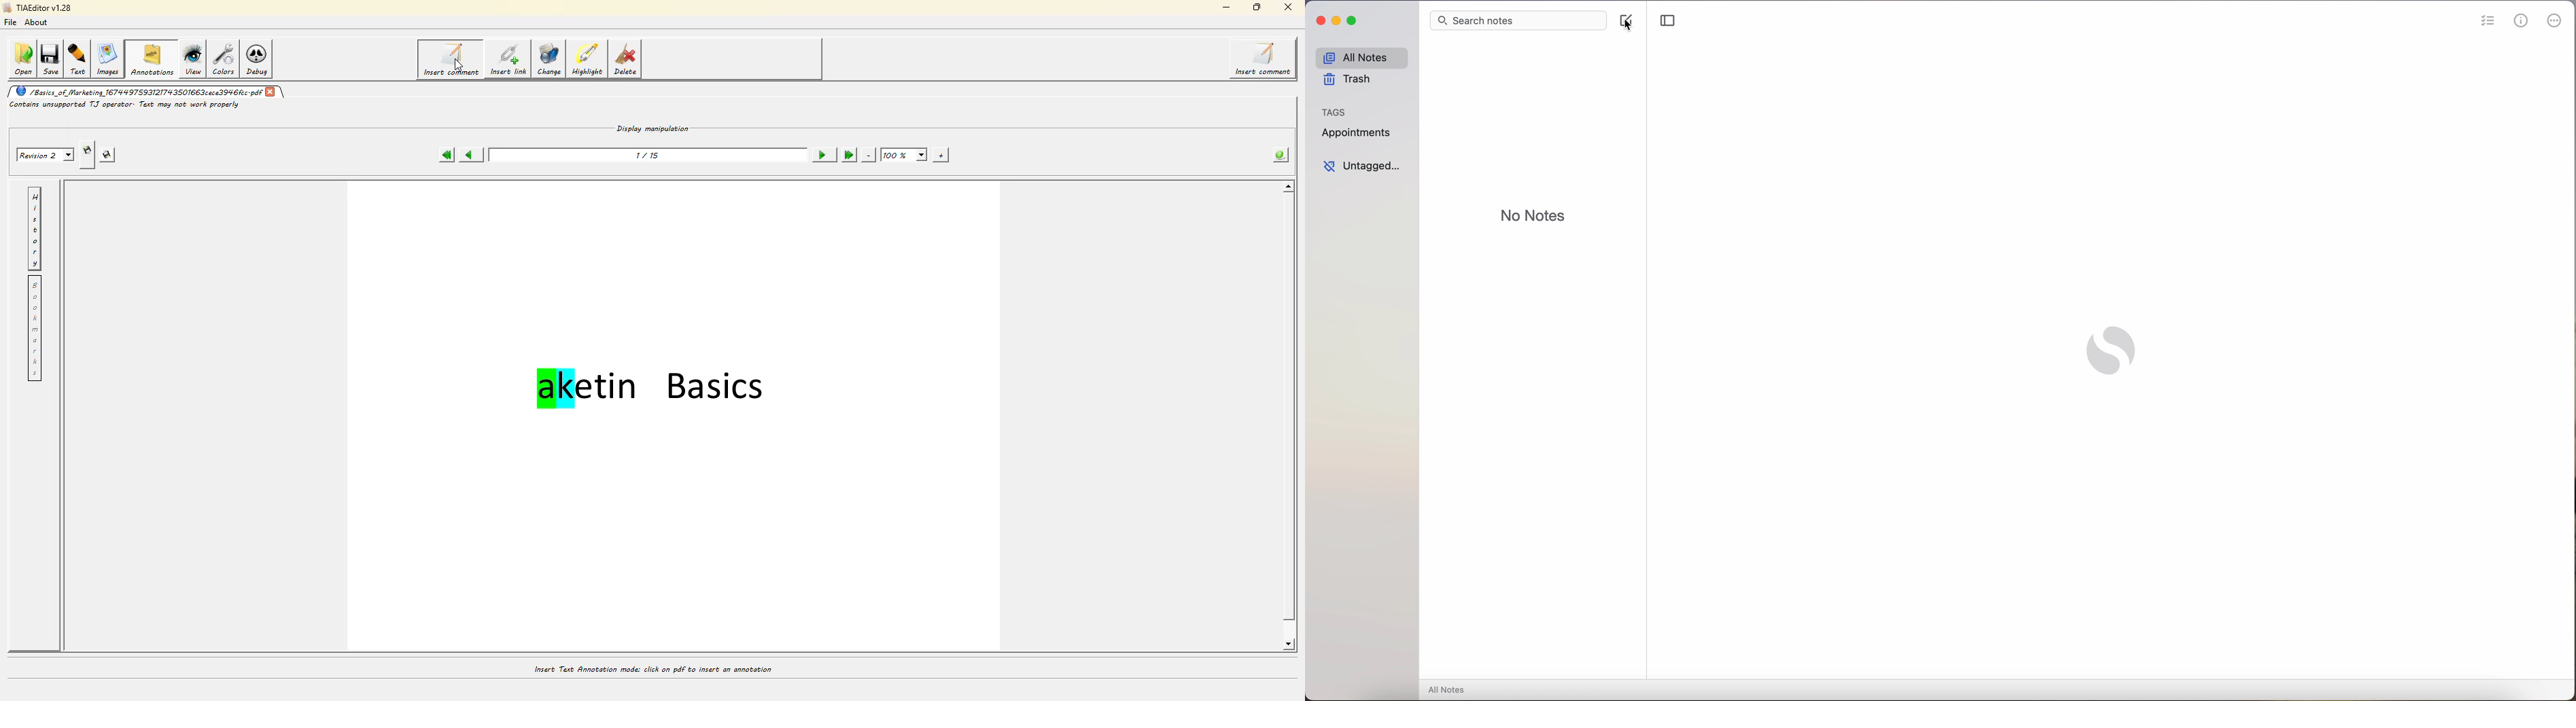 The image size is (2576, 728). I want to click on untagged, so click(1363, 166).